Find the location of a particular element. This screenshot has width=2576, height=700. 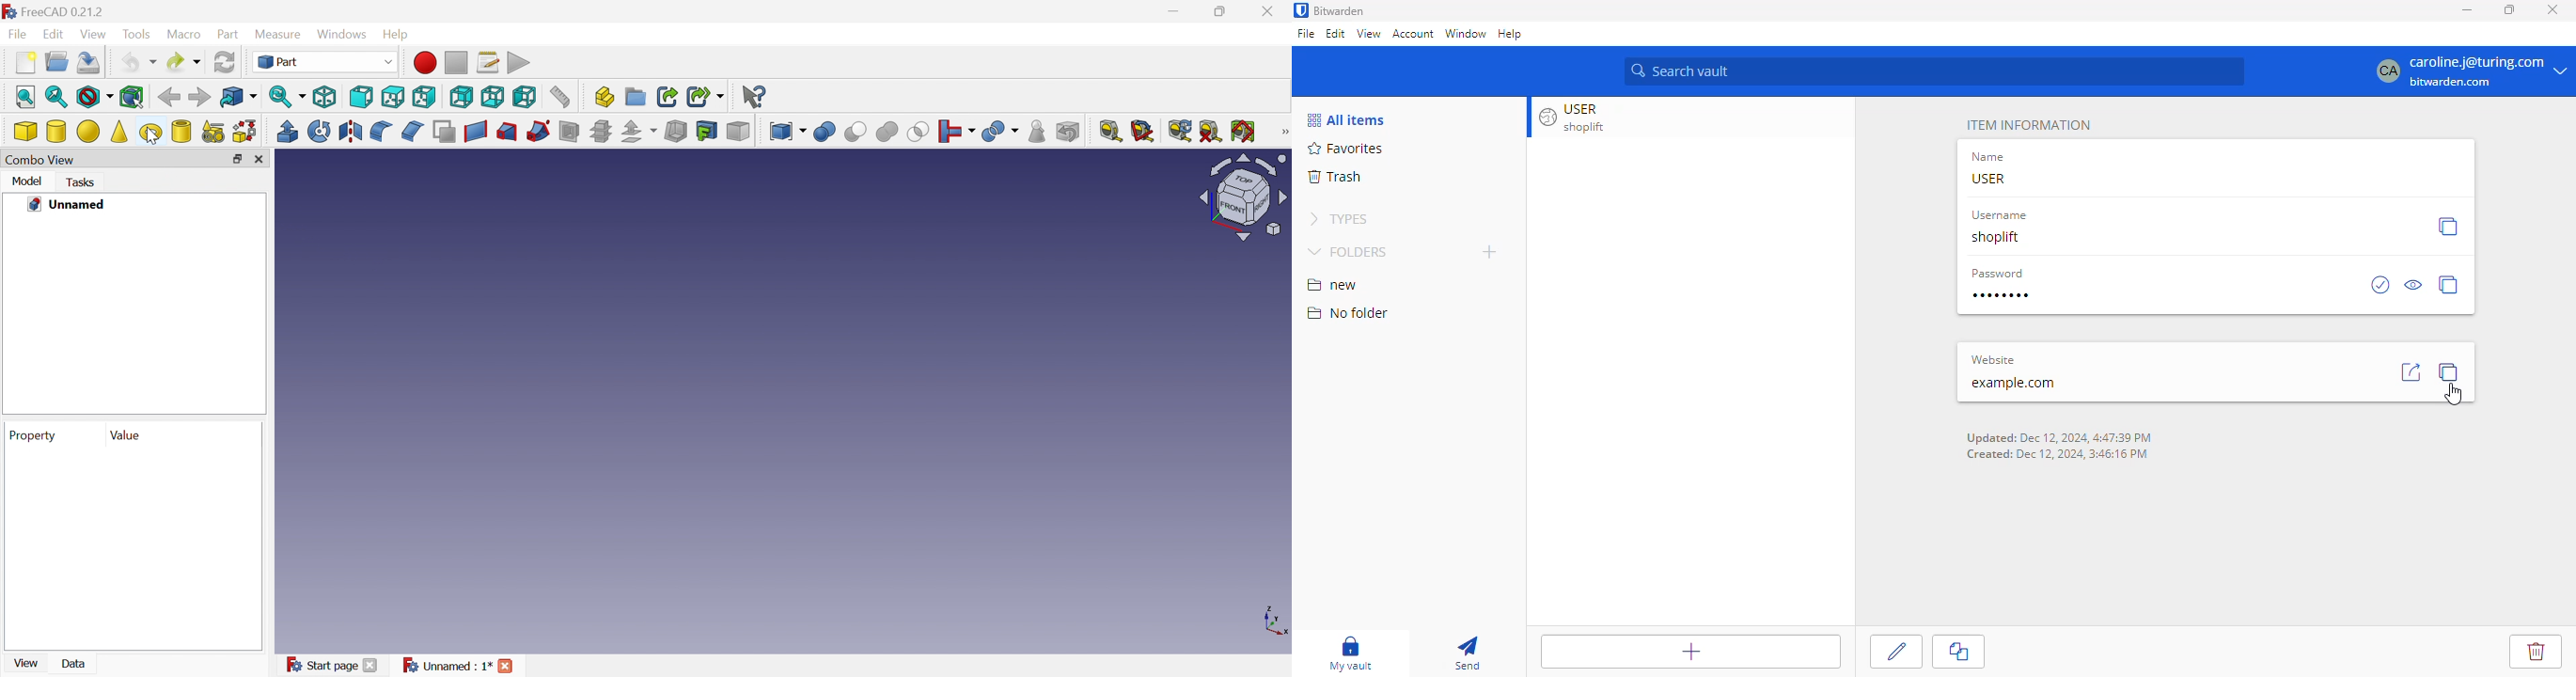

Fillet... is located at coordinates (379, 132).